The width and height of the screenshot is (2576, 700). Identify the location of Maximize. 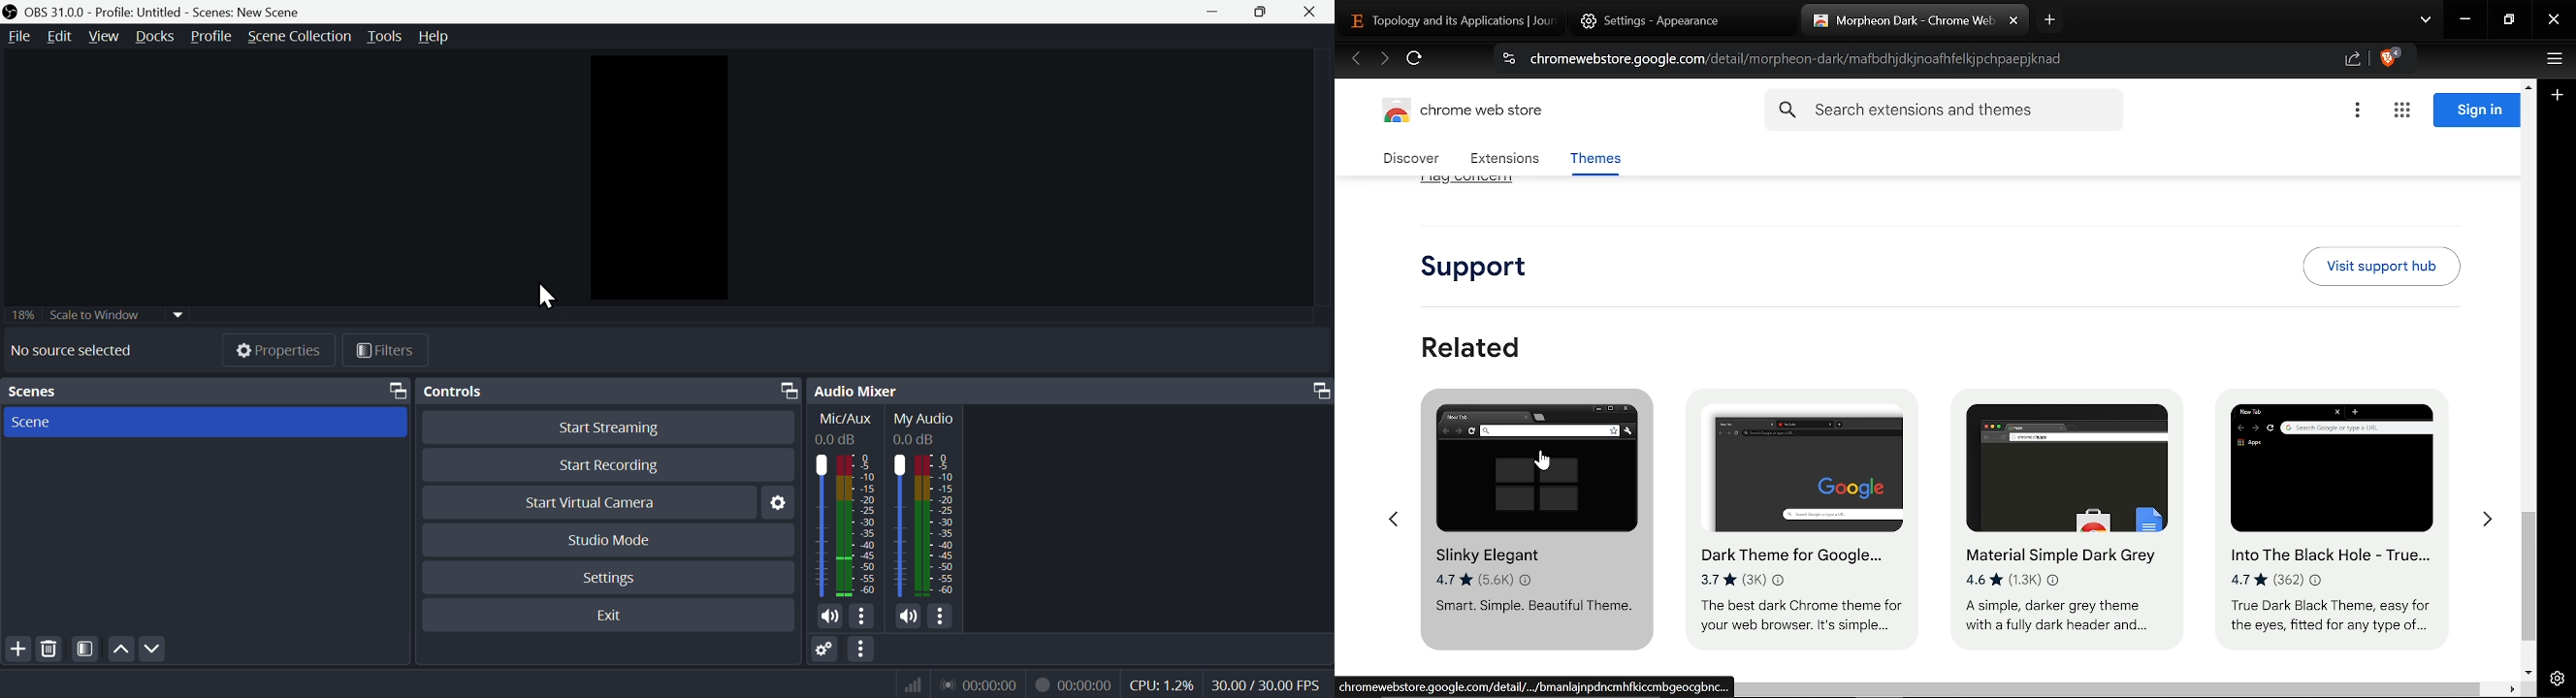
(1262, 10).